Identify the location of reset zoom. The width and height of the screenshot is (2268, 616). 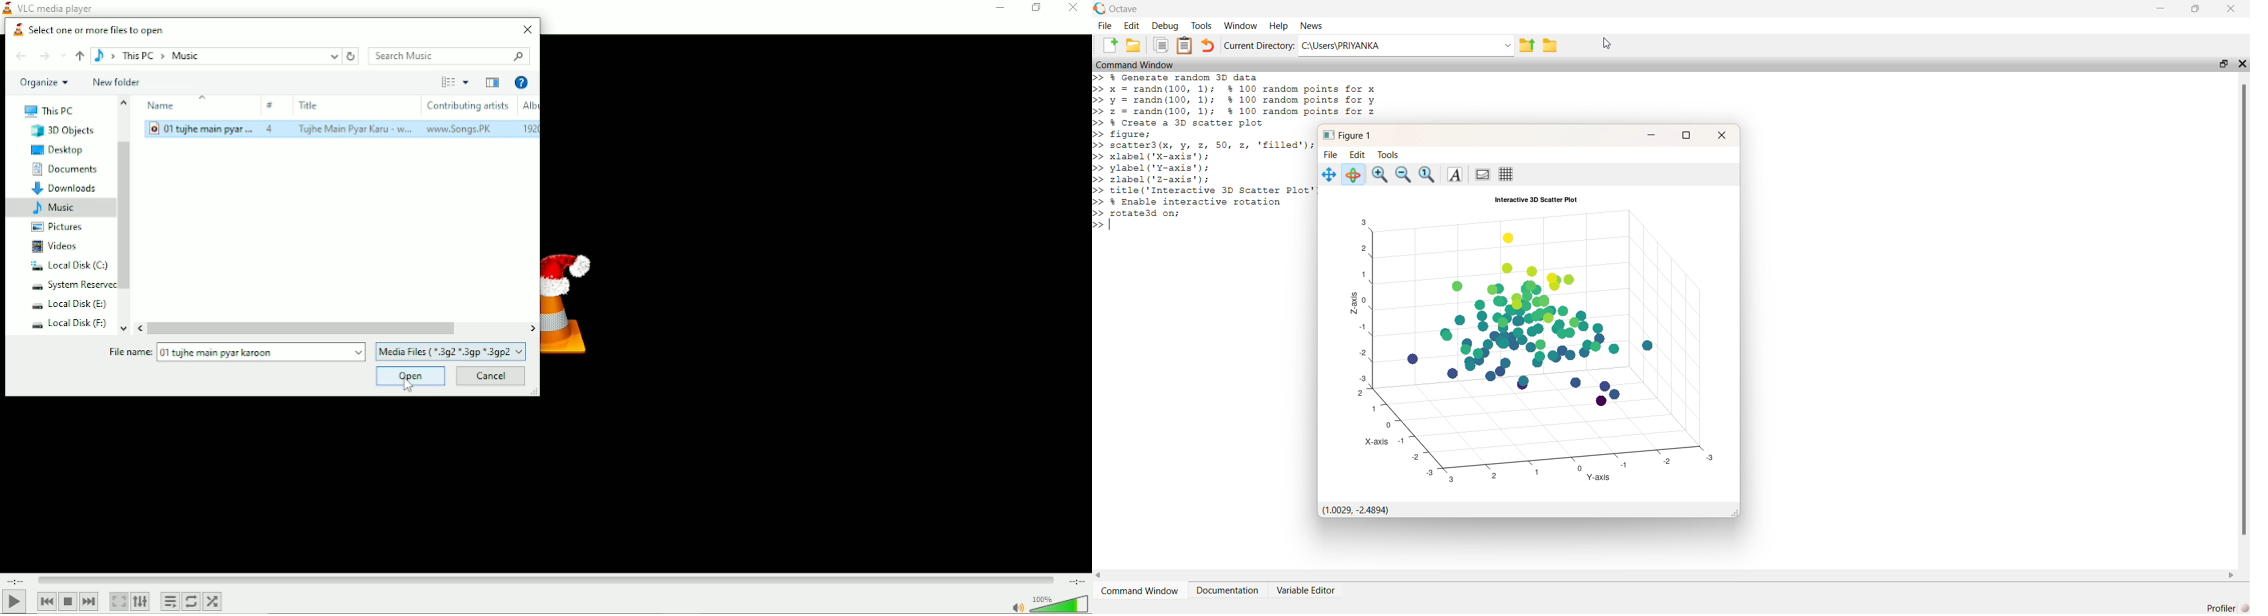
(1428, 175).